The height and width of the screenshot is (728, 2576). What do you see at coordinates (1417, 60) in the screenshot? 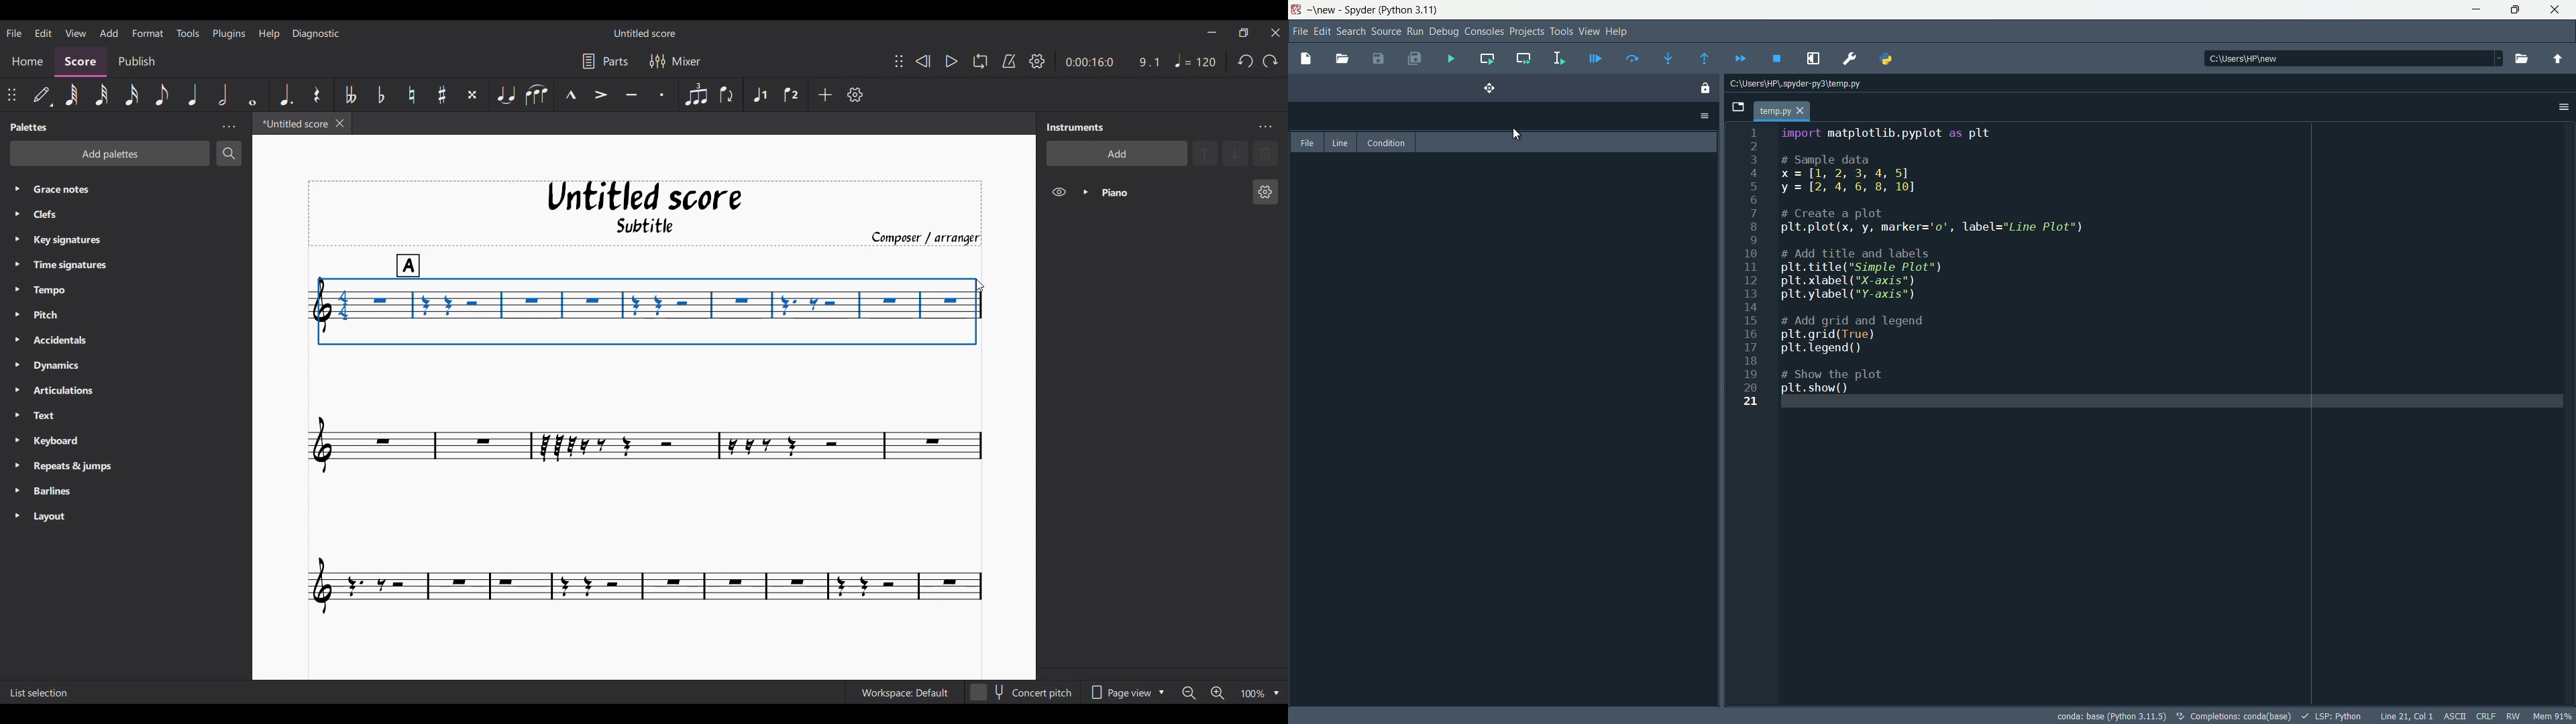
I see `save all files` at bounding box center [1417, 60].